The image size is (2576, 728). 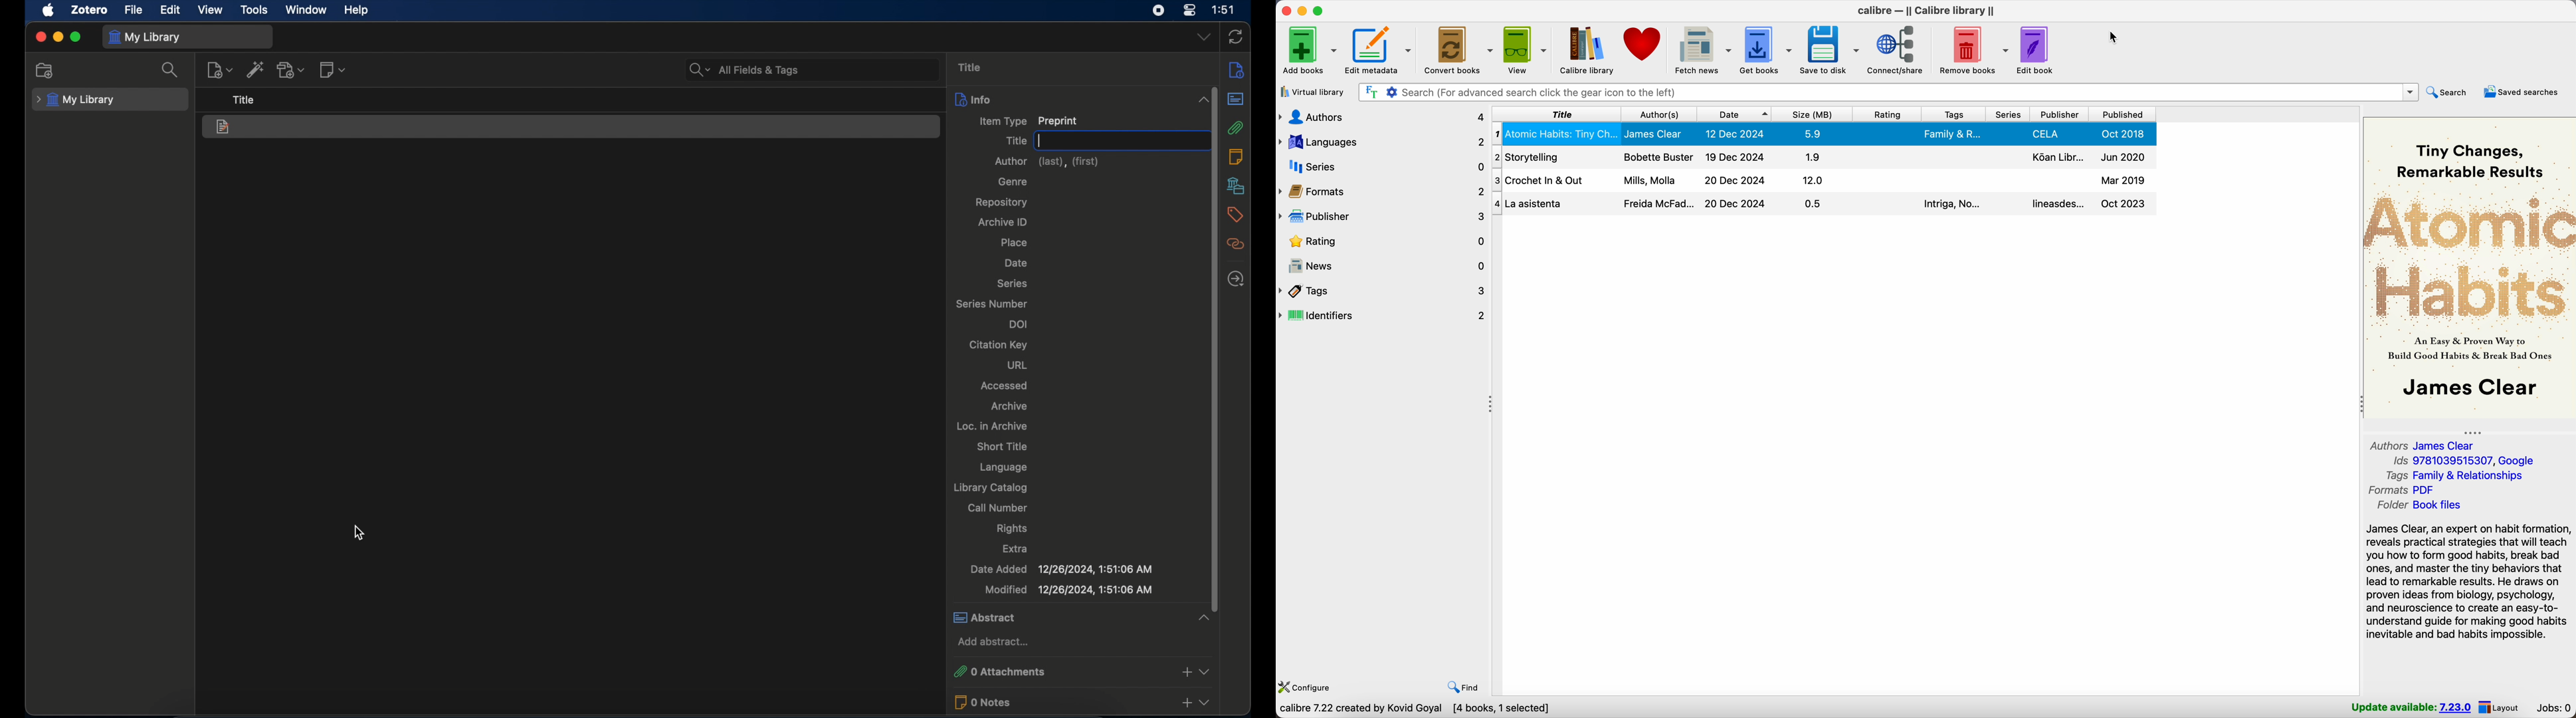 I want to click on La asistenta book details, so click(x=1824, y=203).